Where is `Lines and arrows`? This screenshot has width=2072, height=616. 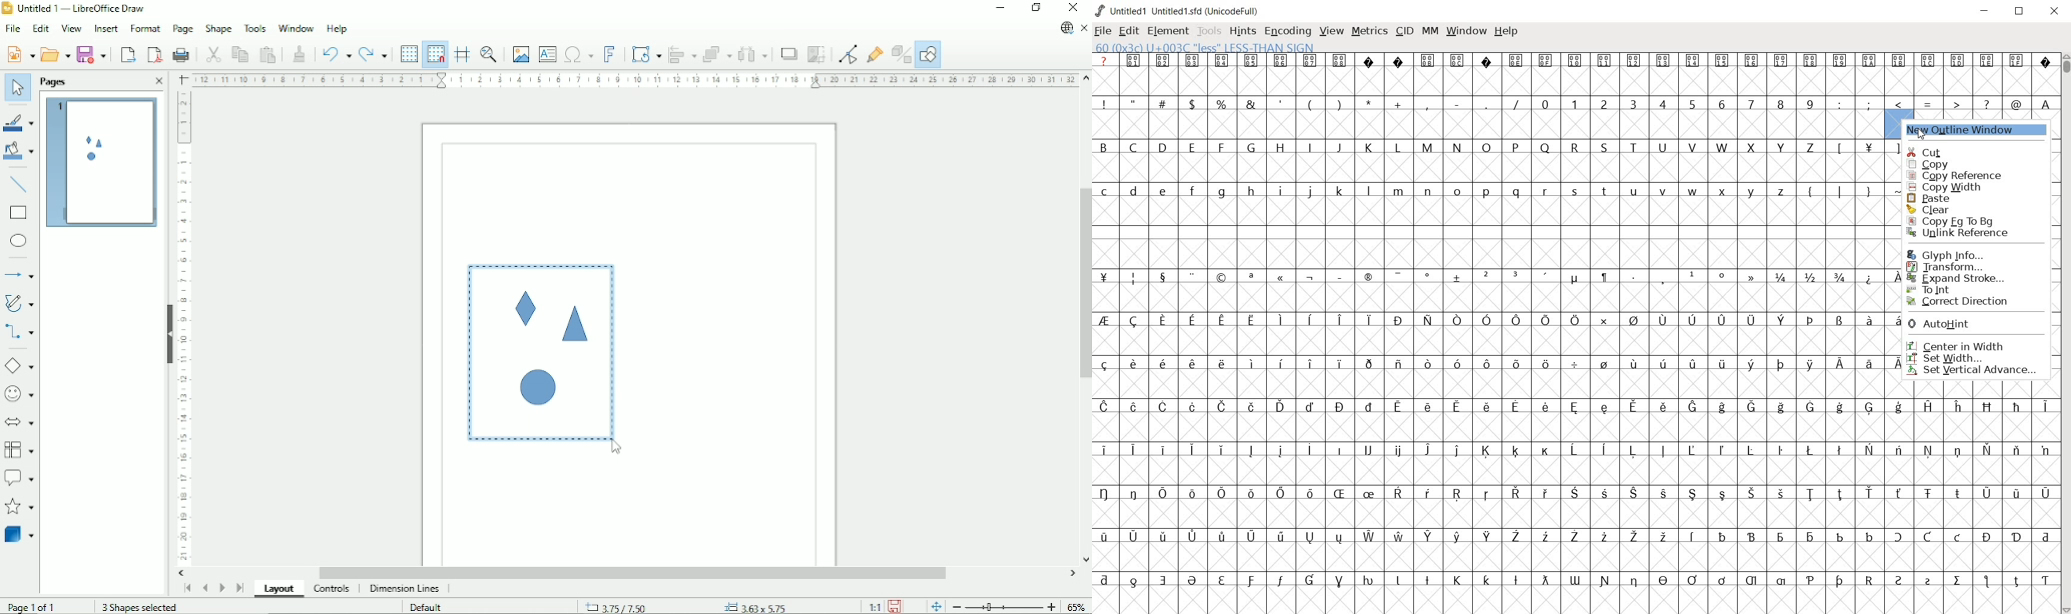
Lines and arrows is located at coordinates (21, 275).